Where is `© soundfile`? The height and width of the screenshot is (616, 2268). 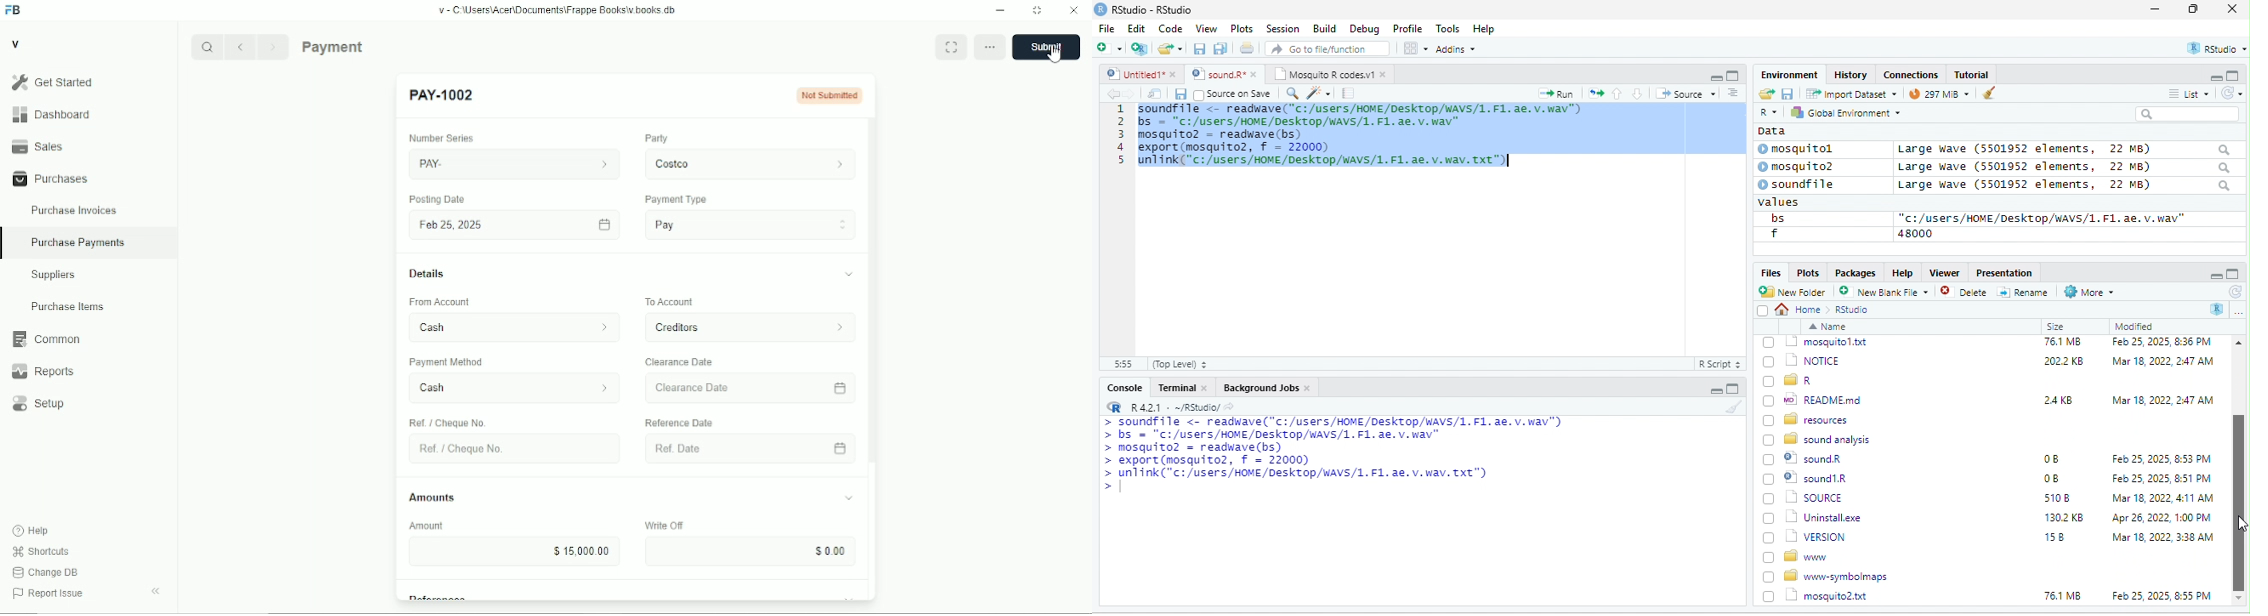
© soundfile is located at coordinates (1804, 184).